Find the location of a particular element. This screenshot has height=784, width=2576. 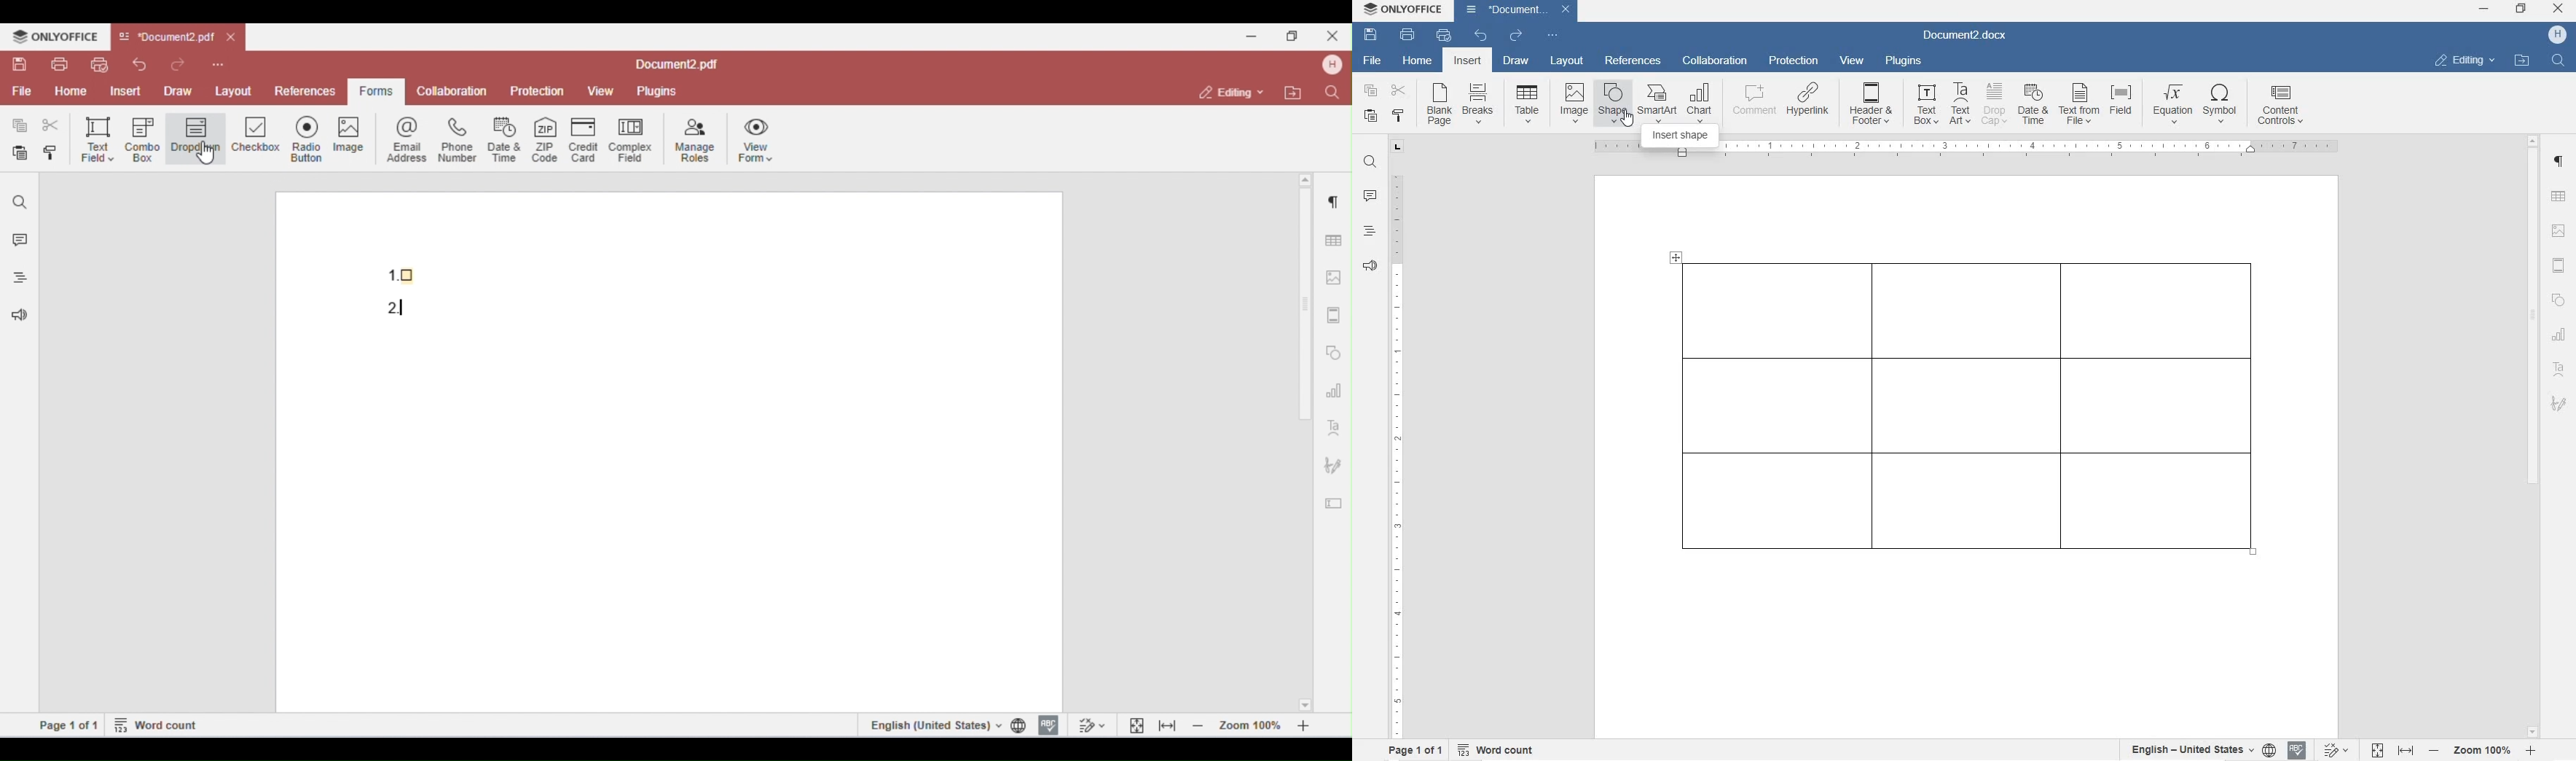

table is located at coordinates (2559, 198).